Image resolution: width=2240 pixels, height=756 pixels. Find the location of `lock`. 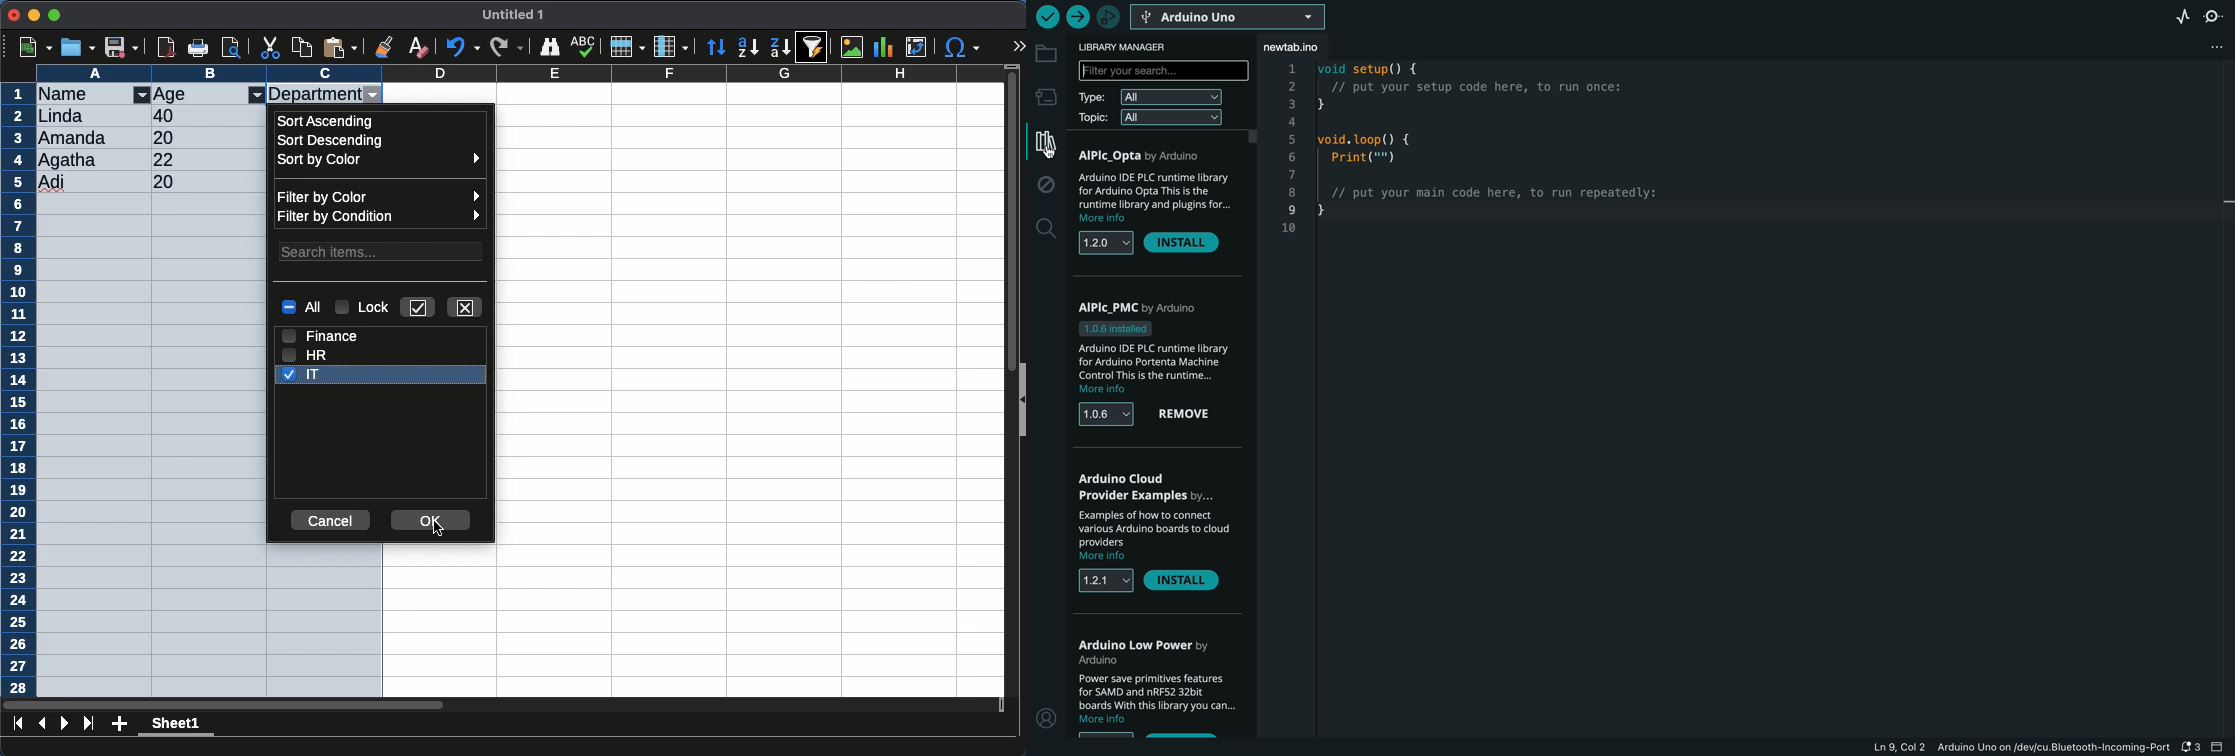

lock is located at coordinates (365, 308).